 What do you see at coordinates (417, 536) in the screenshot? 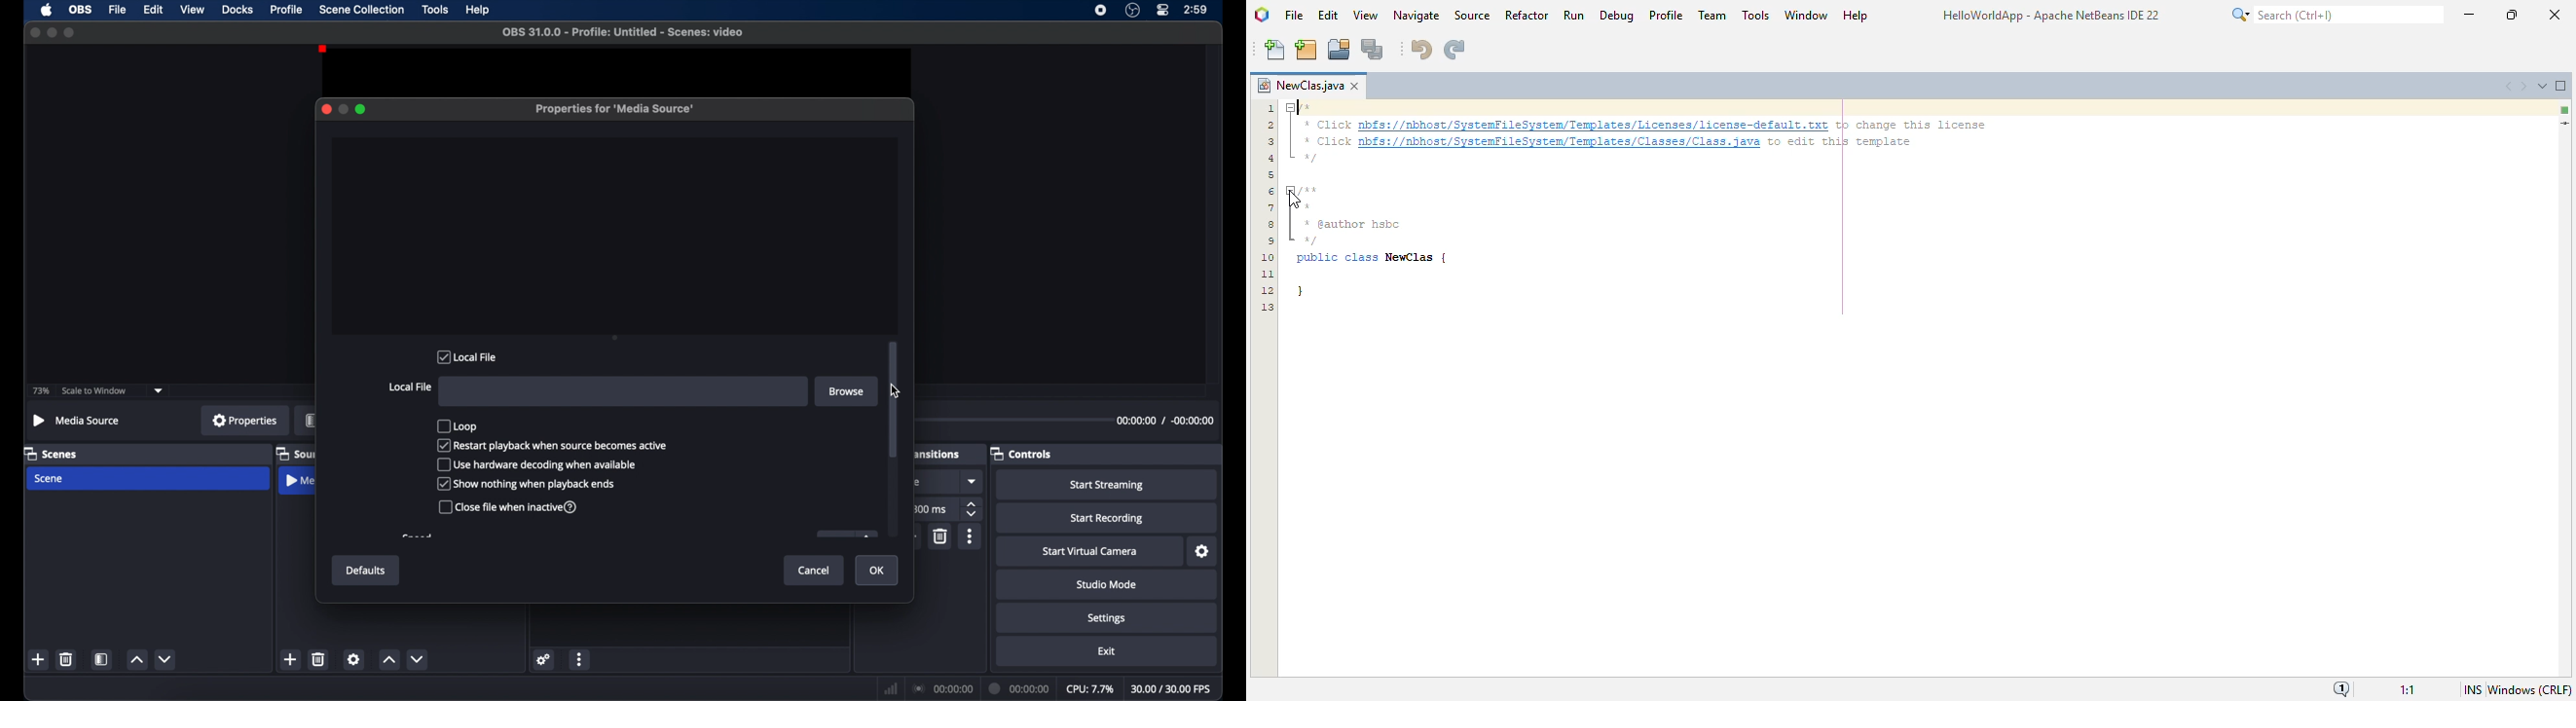
I see `obscure text` at bounding box center [417, 536].